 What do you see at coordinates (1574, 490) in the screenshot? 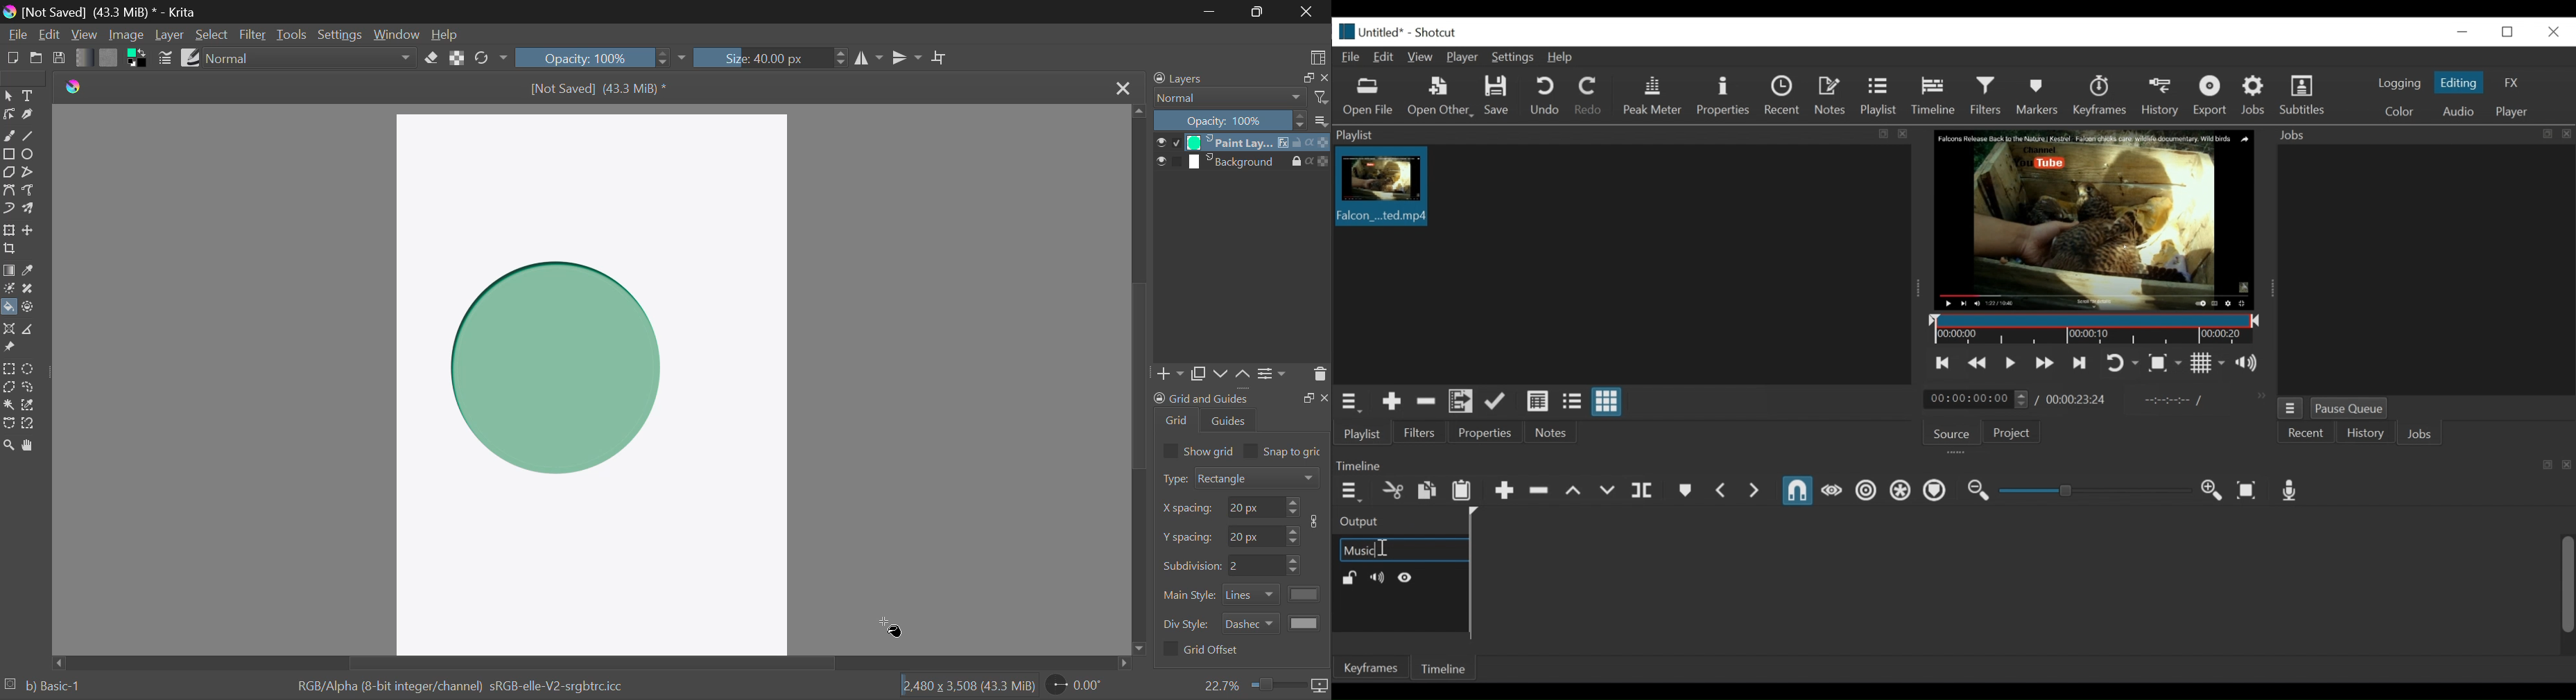
I see `Lift` at bounding box center [1574, 490].